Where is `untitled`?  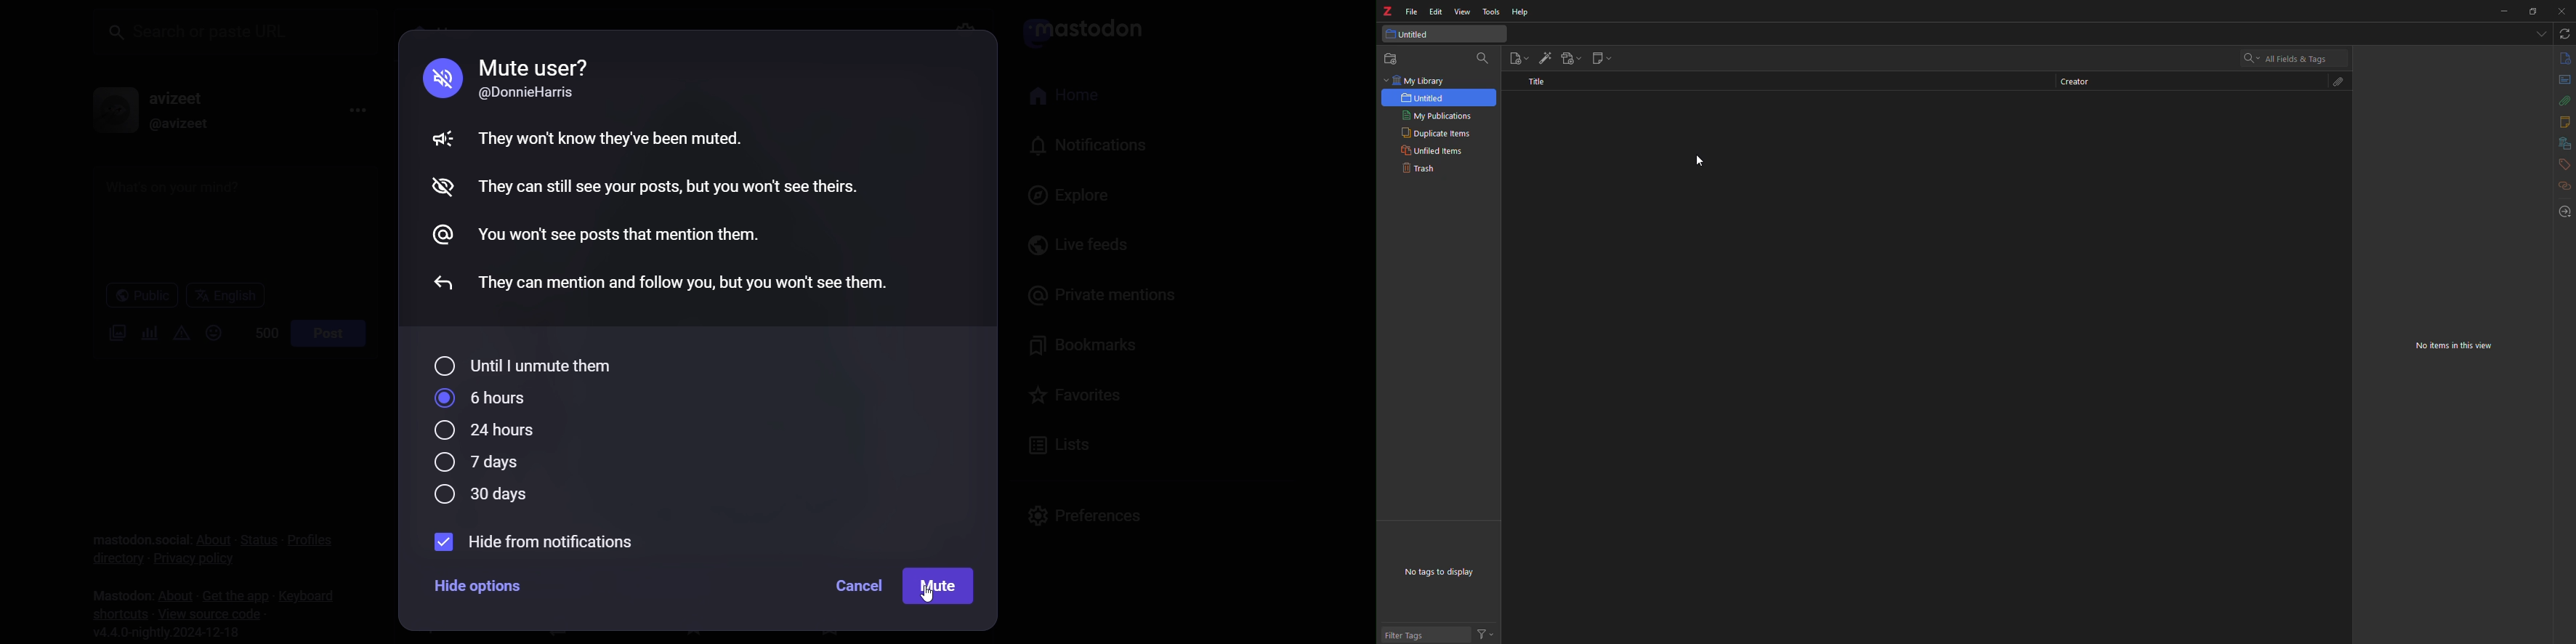 untitled is located at coordinates (1425, 99).